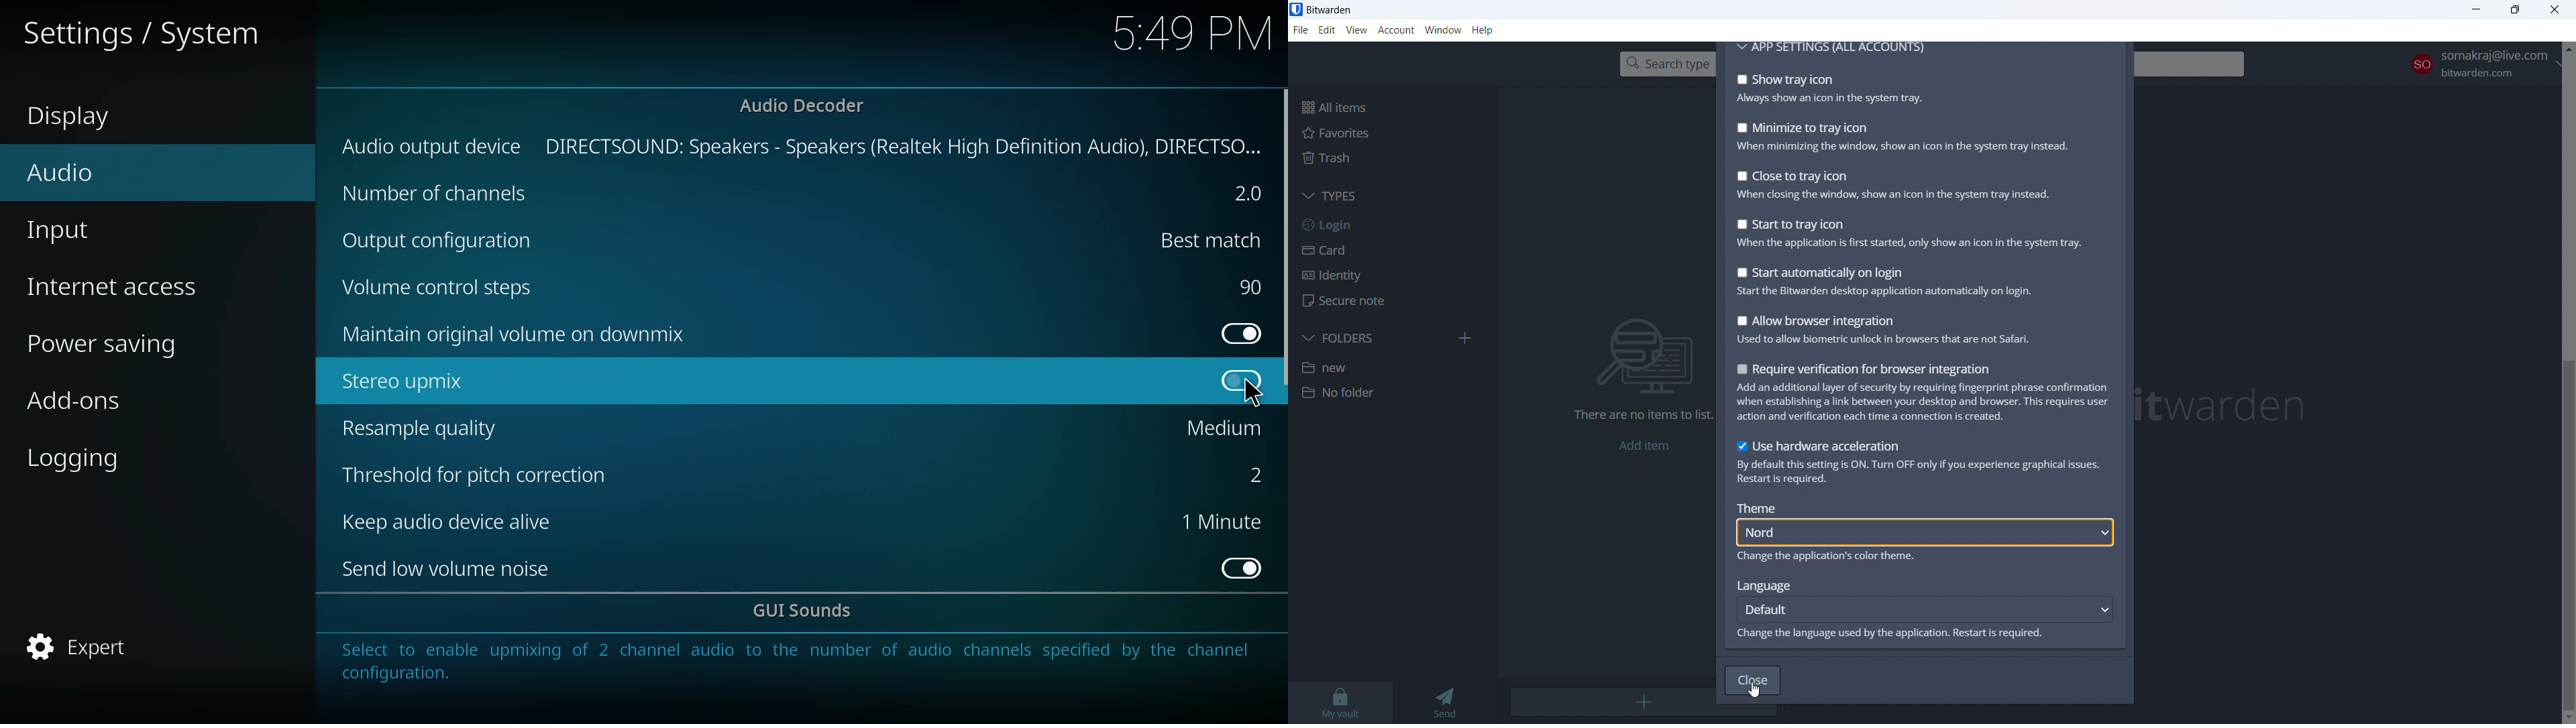 This screenshot has height=728, width=2576. I want to click on 90, so click(1253, 287).